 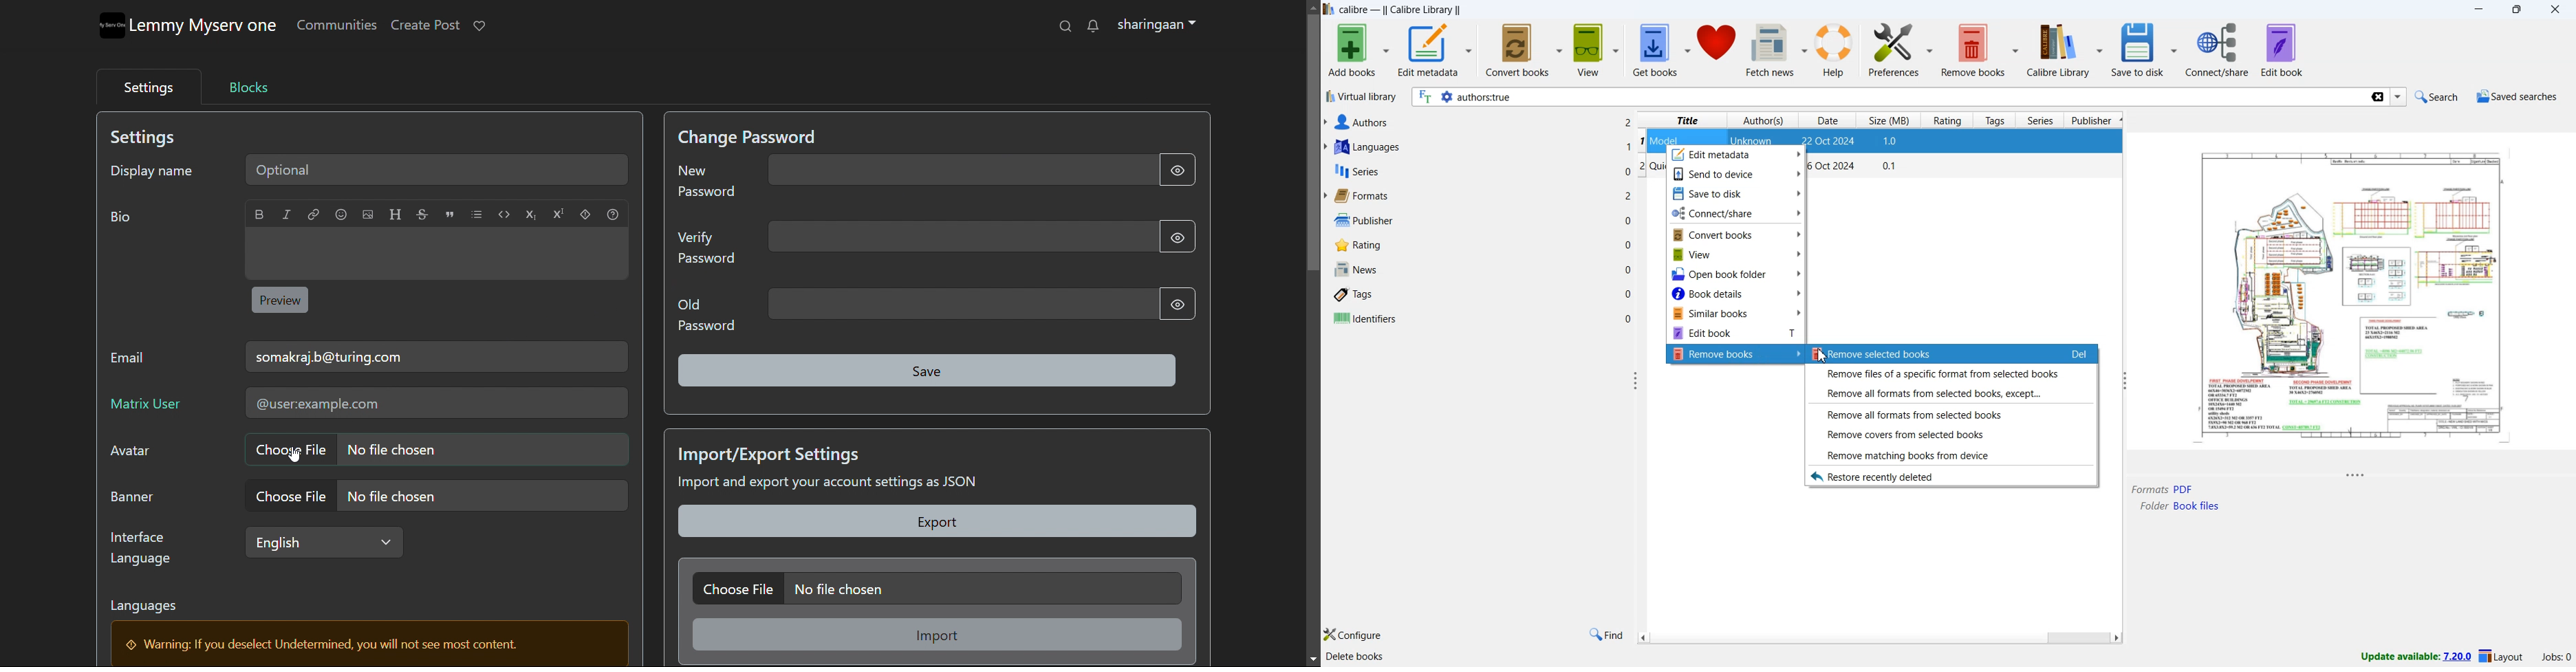 What do you see at coordinates (1951, 414) in the screenshot?
I see `Remove all format from selected books` at bounding box center [1951, 414].